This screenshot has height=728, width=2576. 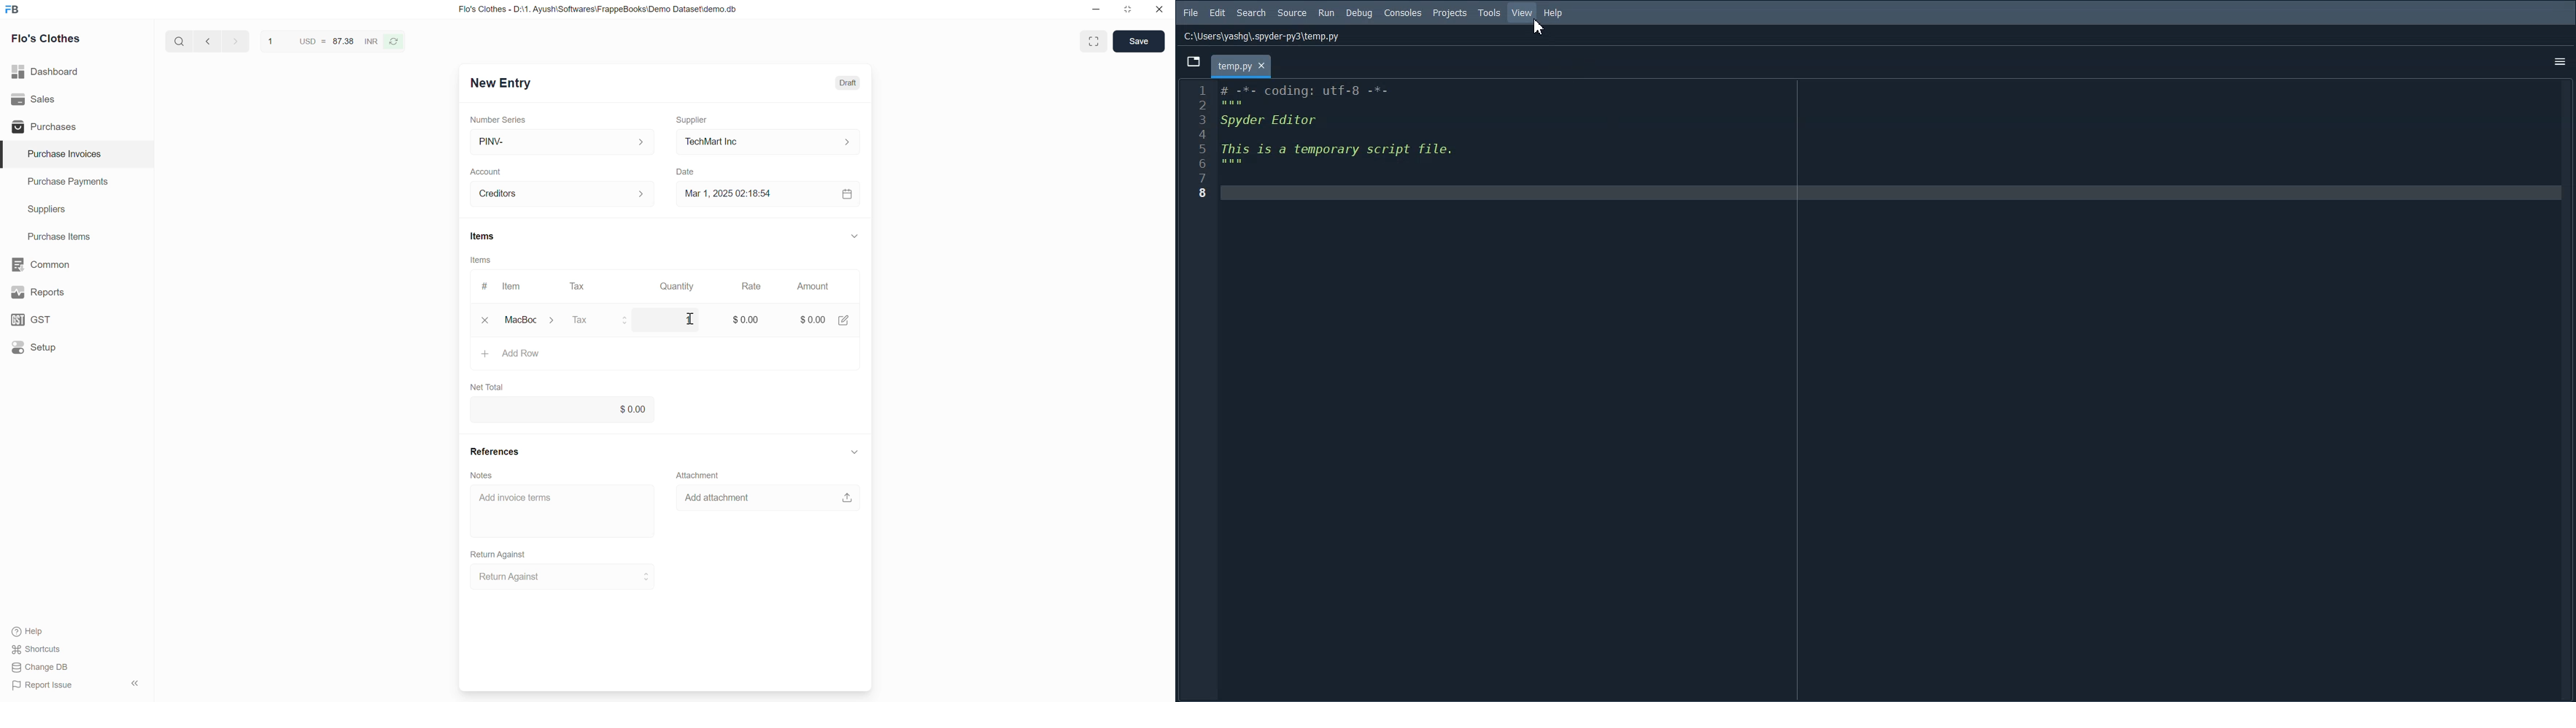 I want to click on Purchases, so click(x=76, y=126).